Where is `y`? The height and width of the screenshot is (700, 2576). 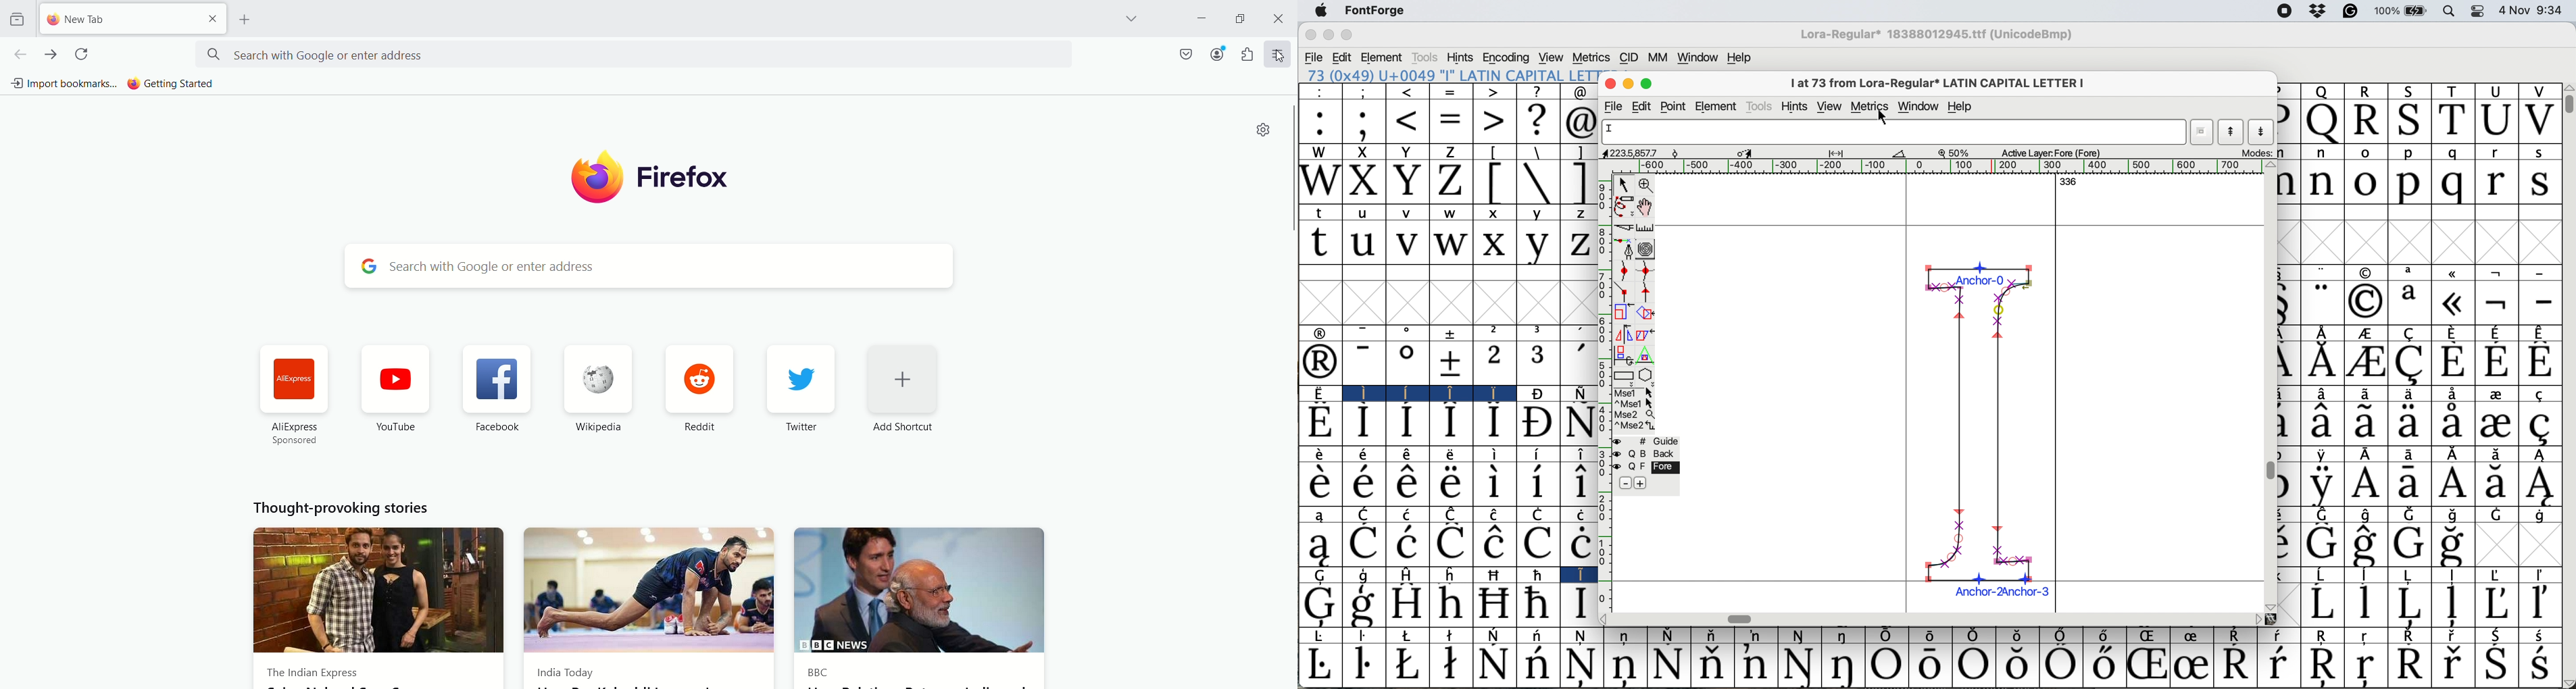 y is located at coordinates (1538, 213).